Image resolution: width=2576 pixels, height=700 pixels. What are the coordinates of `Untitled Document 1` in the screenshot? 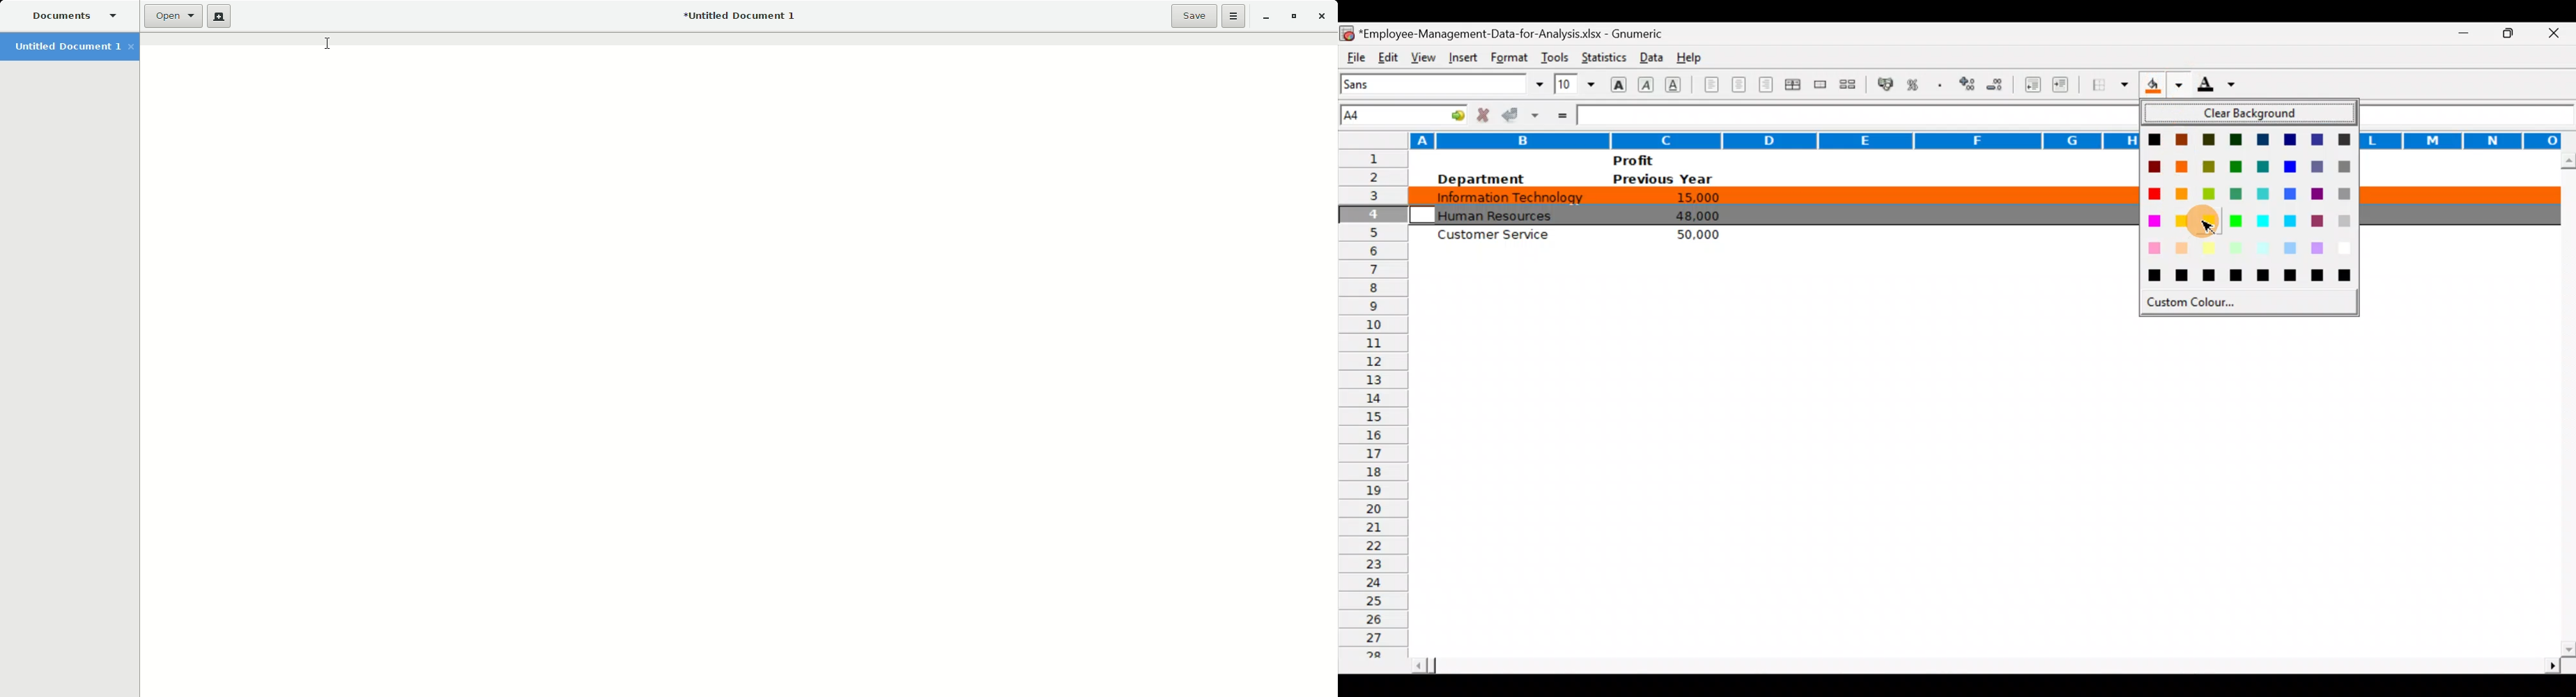 It's located at (744, 15).